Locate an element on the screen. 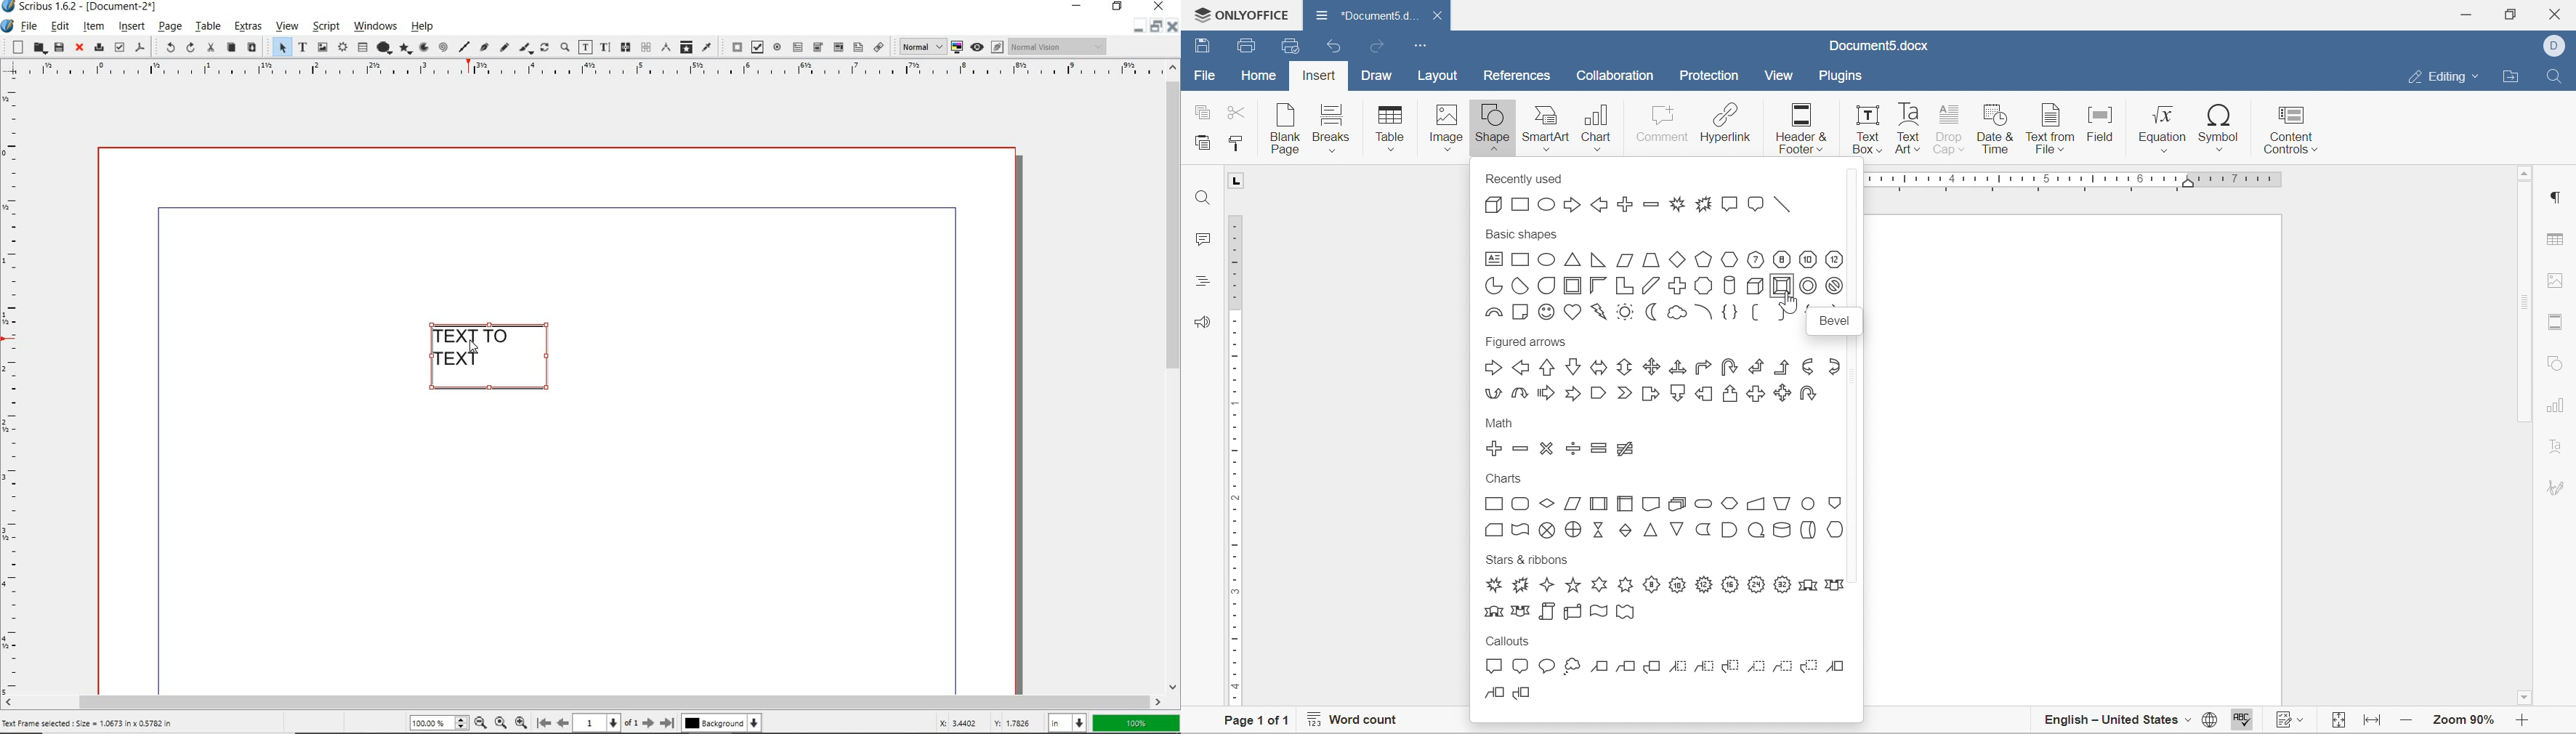 This screenshot has height=756, width=2576. edit is located at coordinates (60, 26).